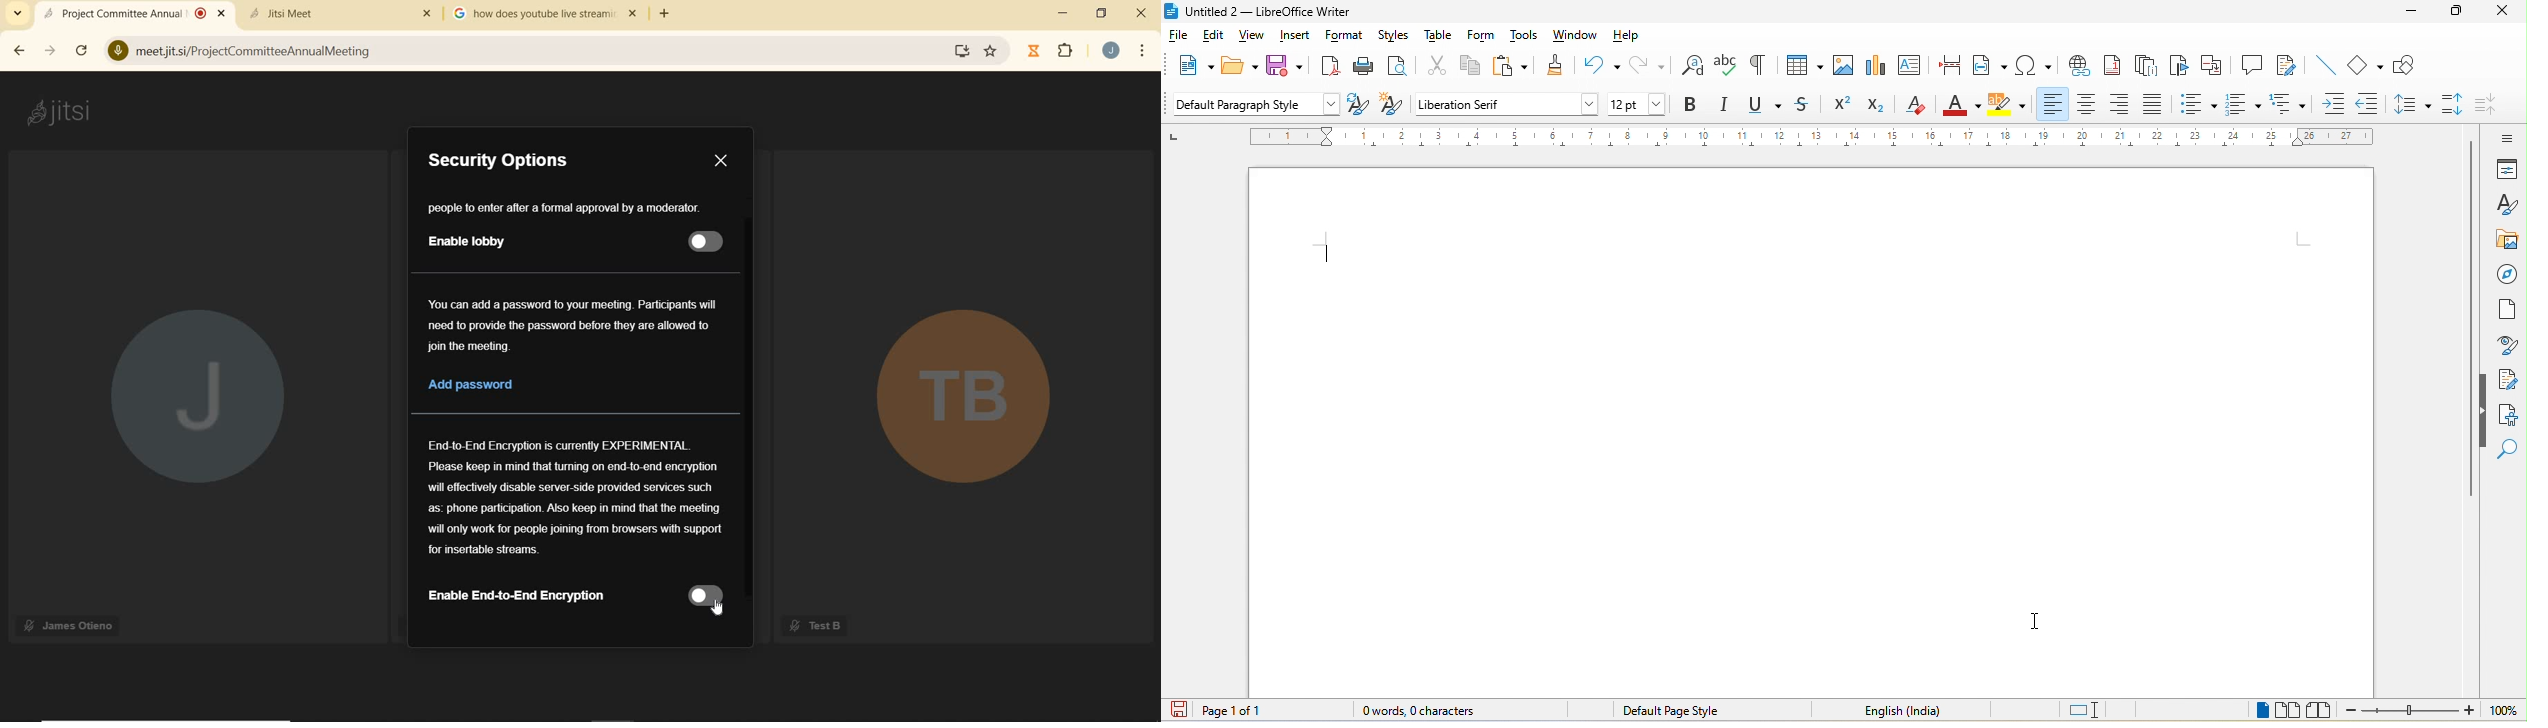 The image size is (2548, 728). I want to click on Changed page orientation to landscape, so click(1807, 425).